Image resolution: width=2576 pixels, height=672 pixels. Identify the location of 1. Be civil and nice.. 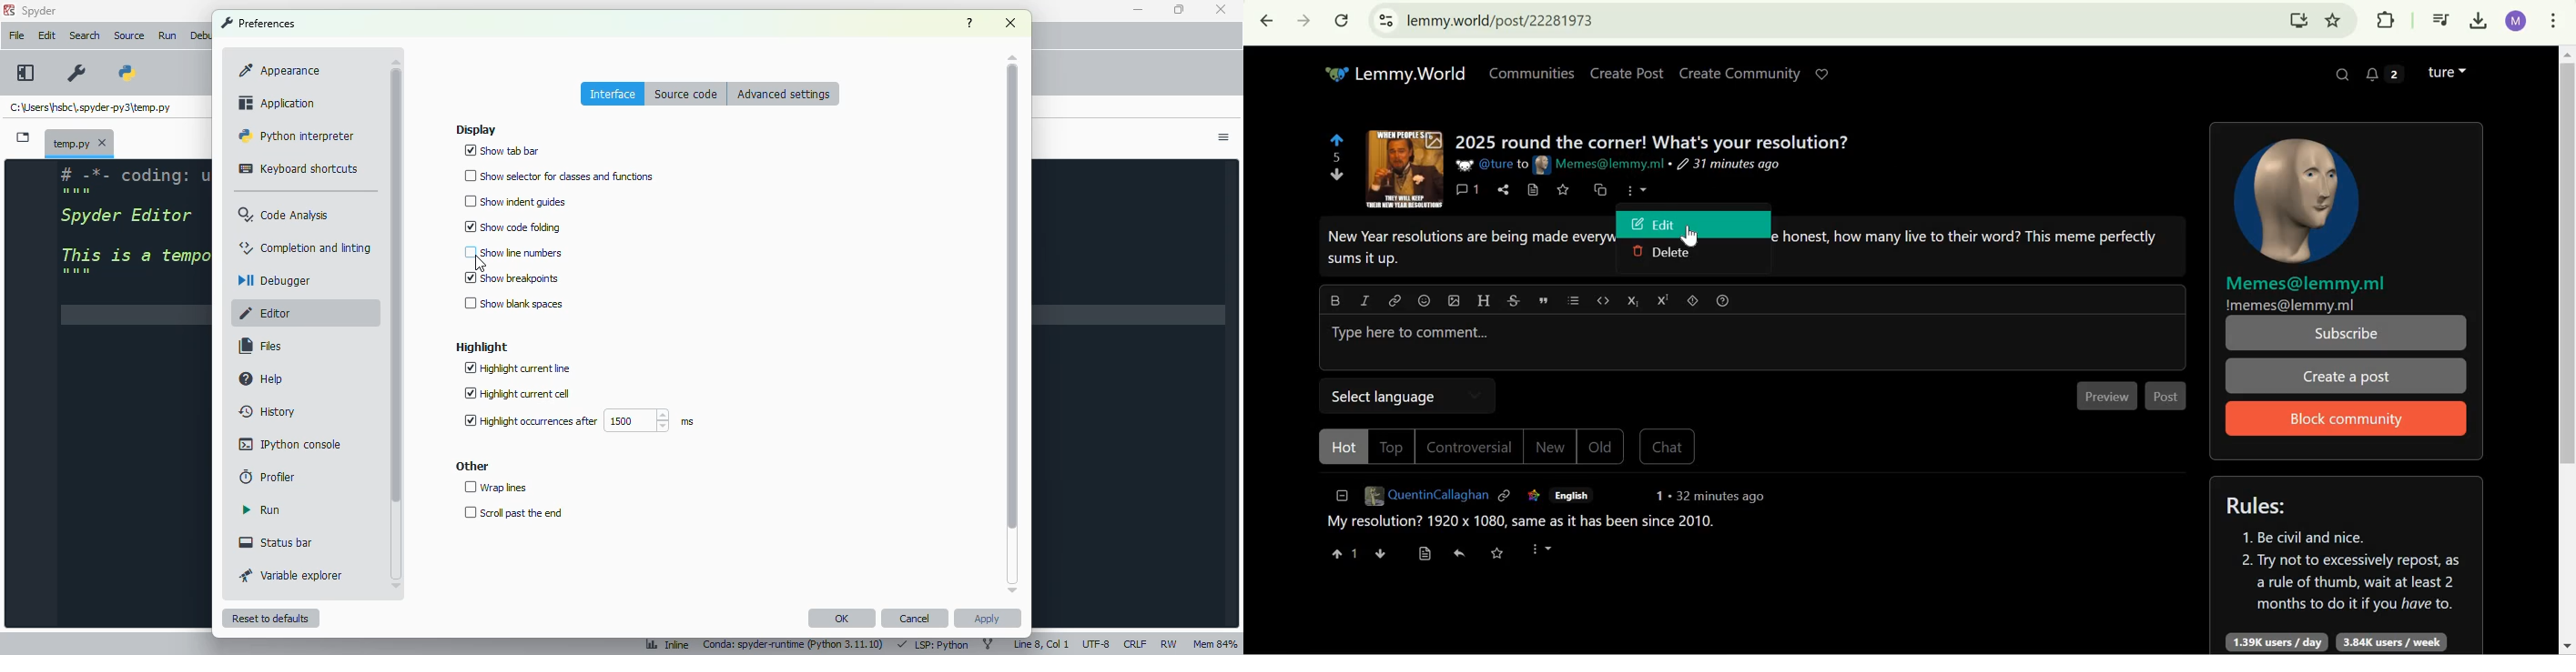
(2313, 538).